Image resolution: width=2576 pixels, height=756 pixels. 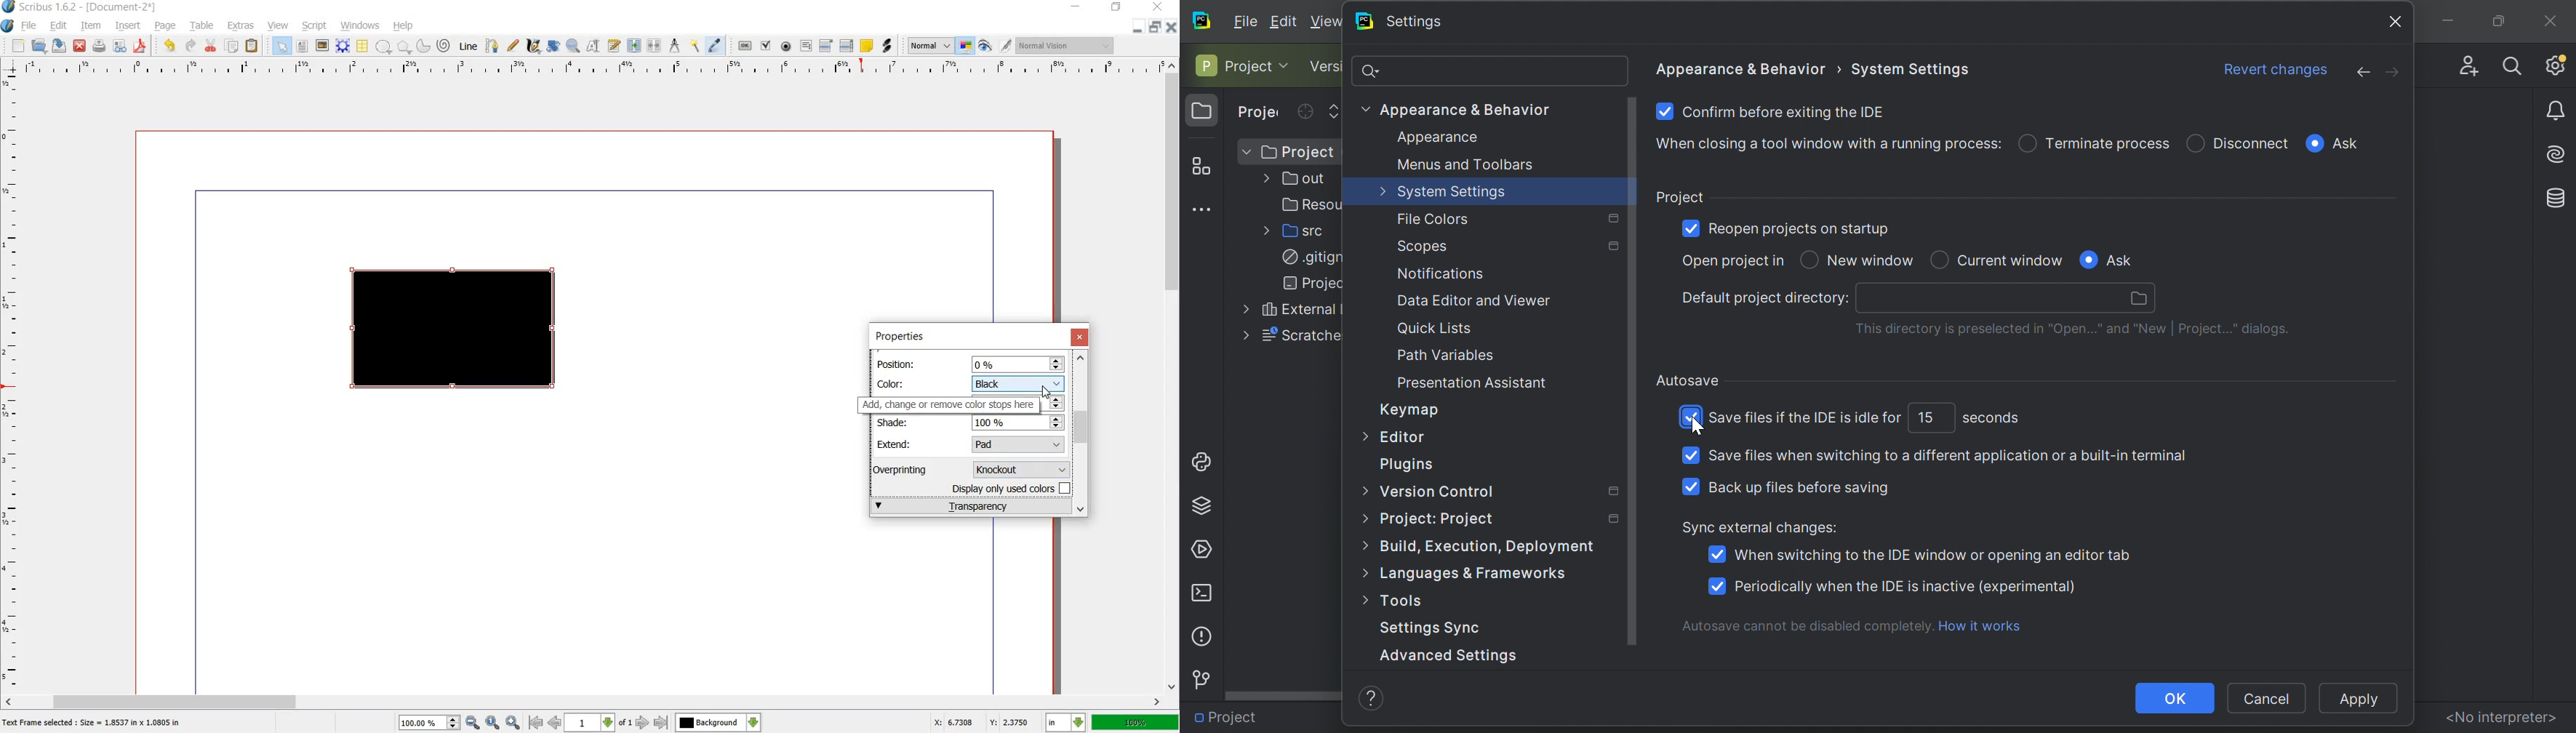 What do you see at coordinates (846, 45) in the screenshot?
I see `pdf list box` at bounding box center [846, 45].